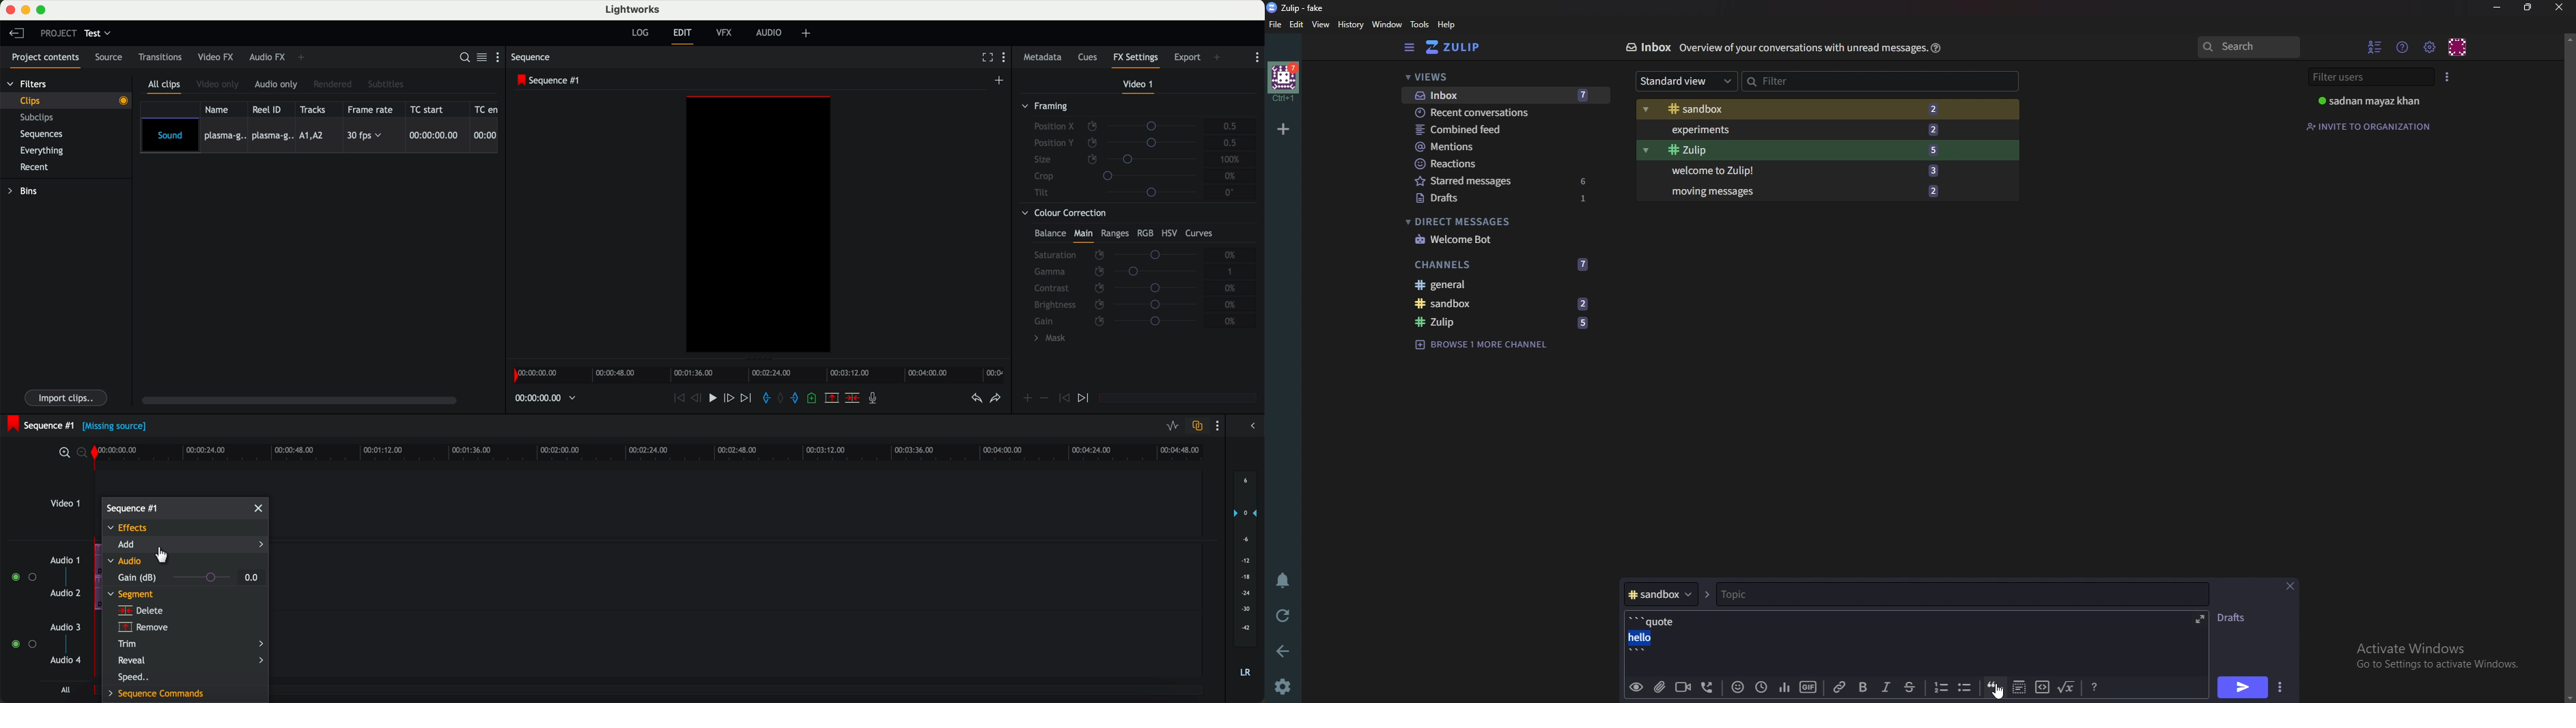  Describe the element at coordinates (1683, 687) in the screenshot. I see `video call` at that location.